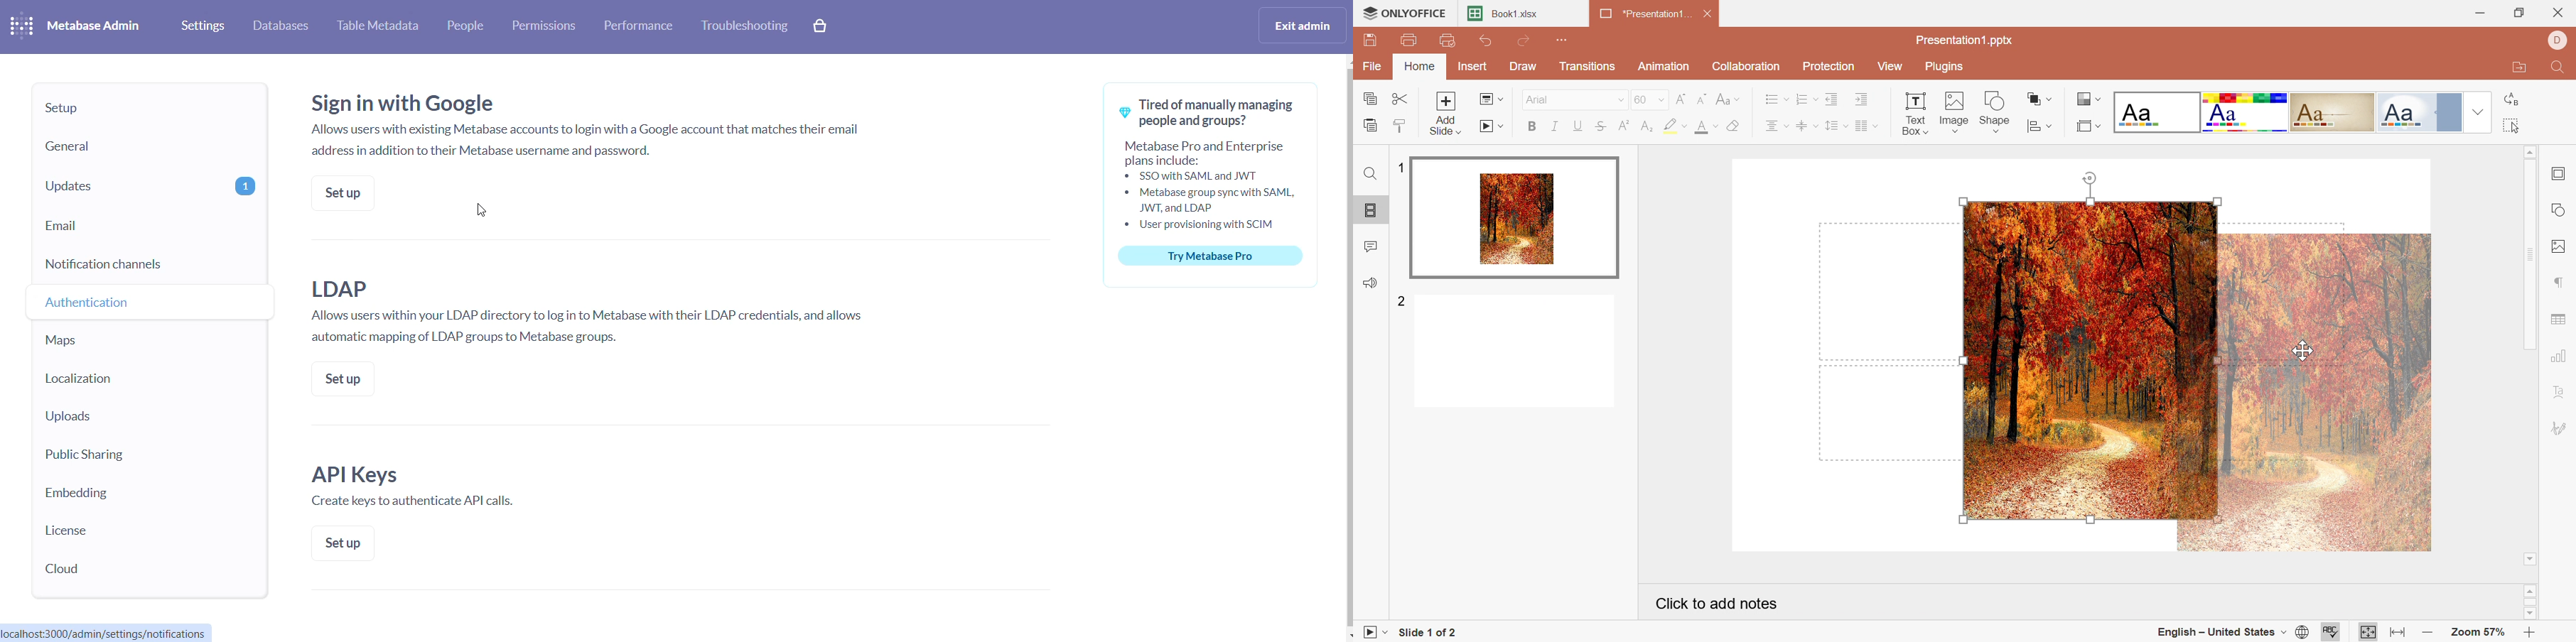 The image size is (2576, 644). What do you see at coordinates (2302, 634) in the screenshot?
I see `Set document language` at bounding box center [2302, 634].